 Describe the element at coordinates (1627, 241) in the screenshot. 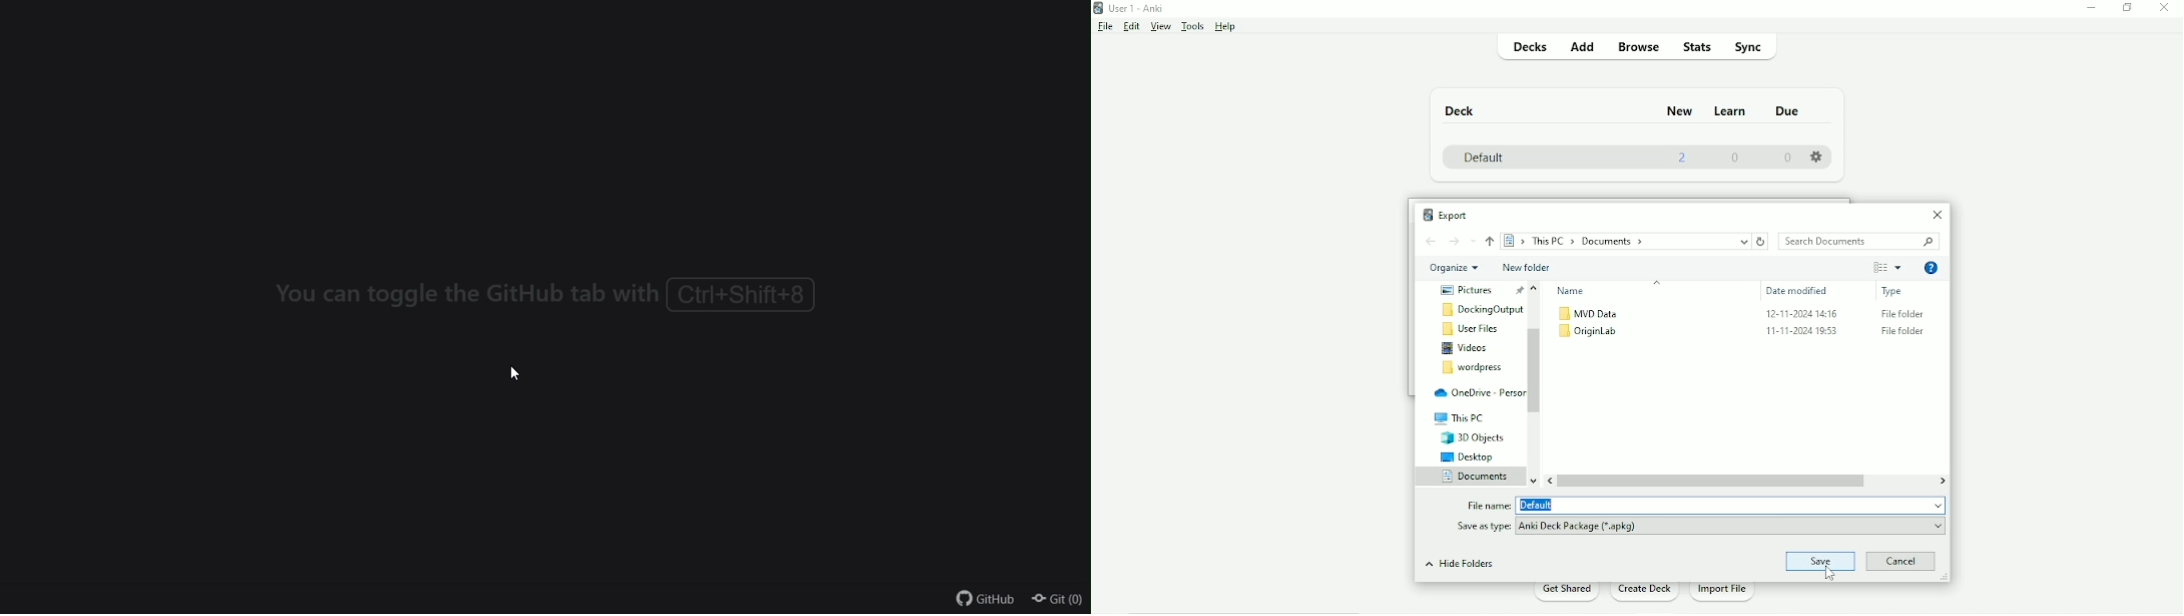

I see `Location` at that location.